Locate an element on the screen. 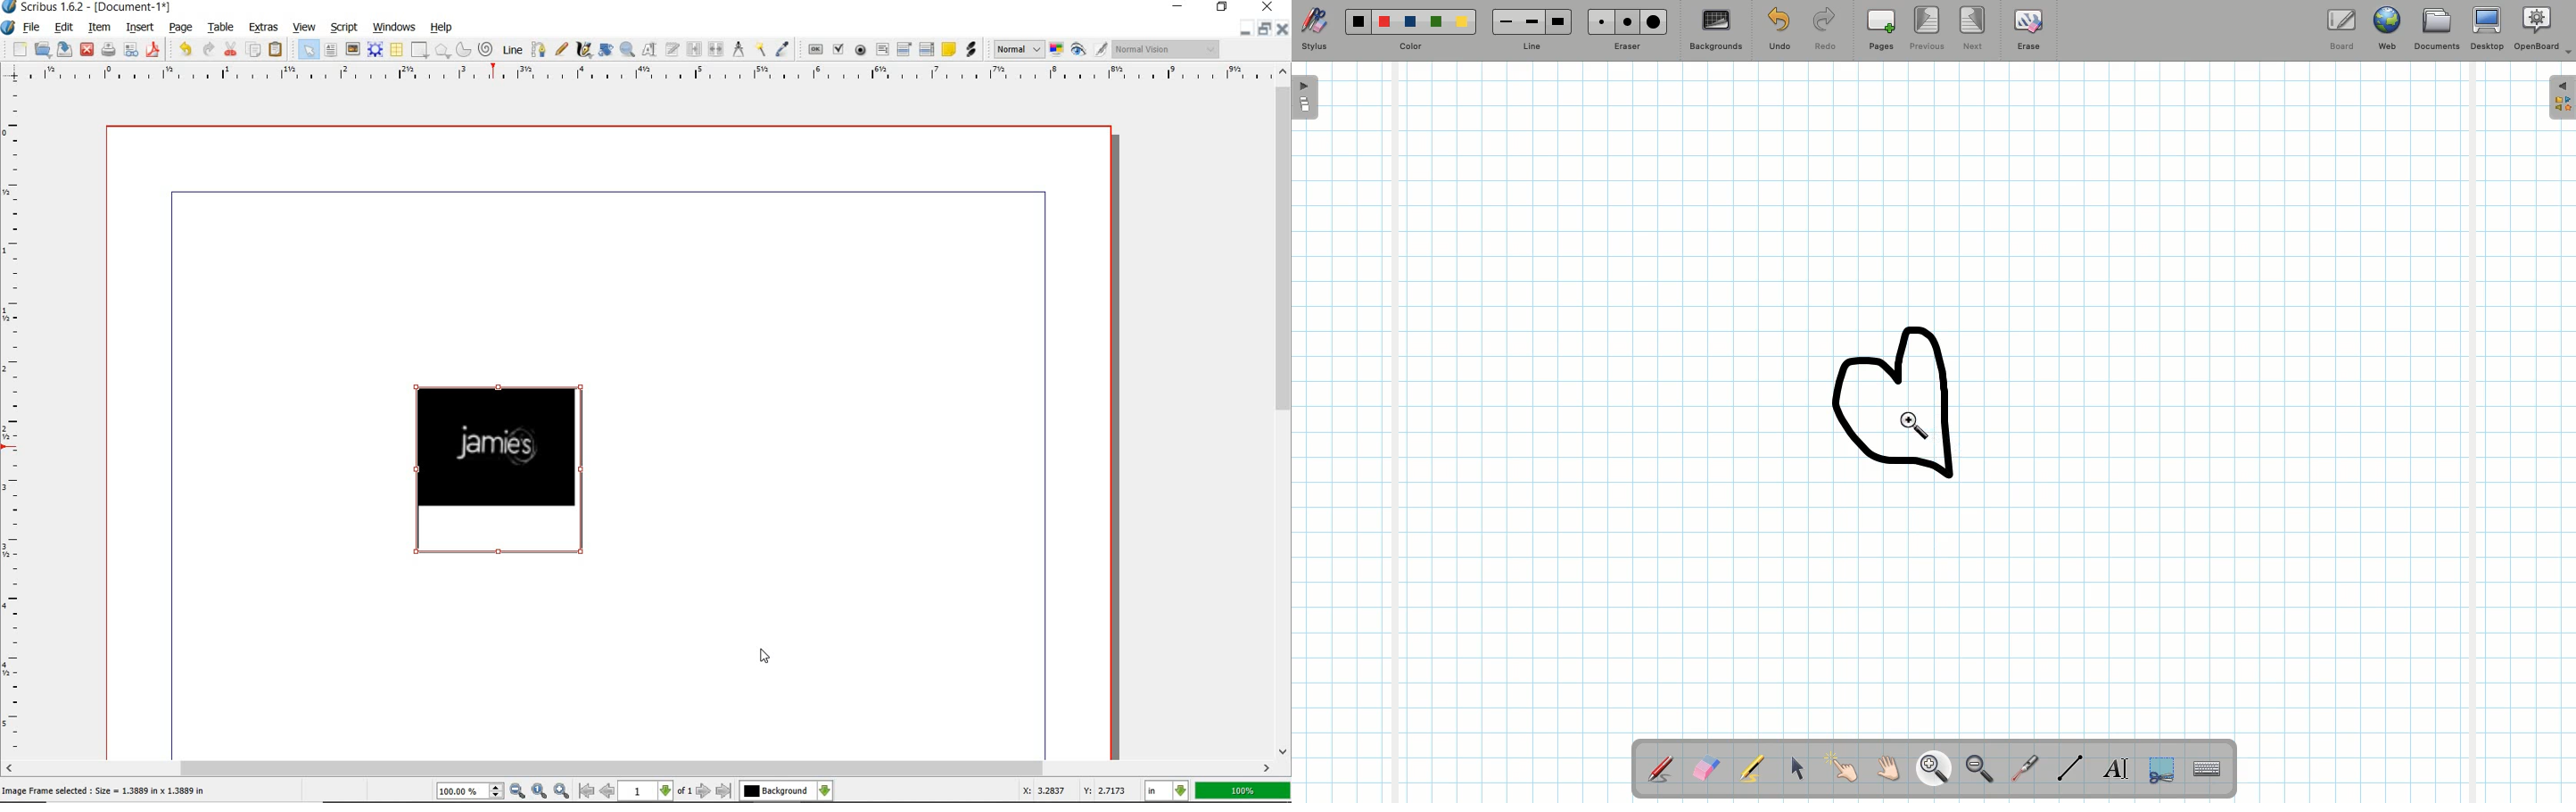 This screenshot has width=2576, height=812. freehand line is located at coordinates (561, 51).